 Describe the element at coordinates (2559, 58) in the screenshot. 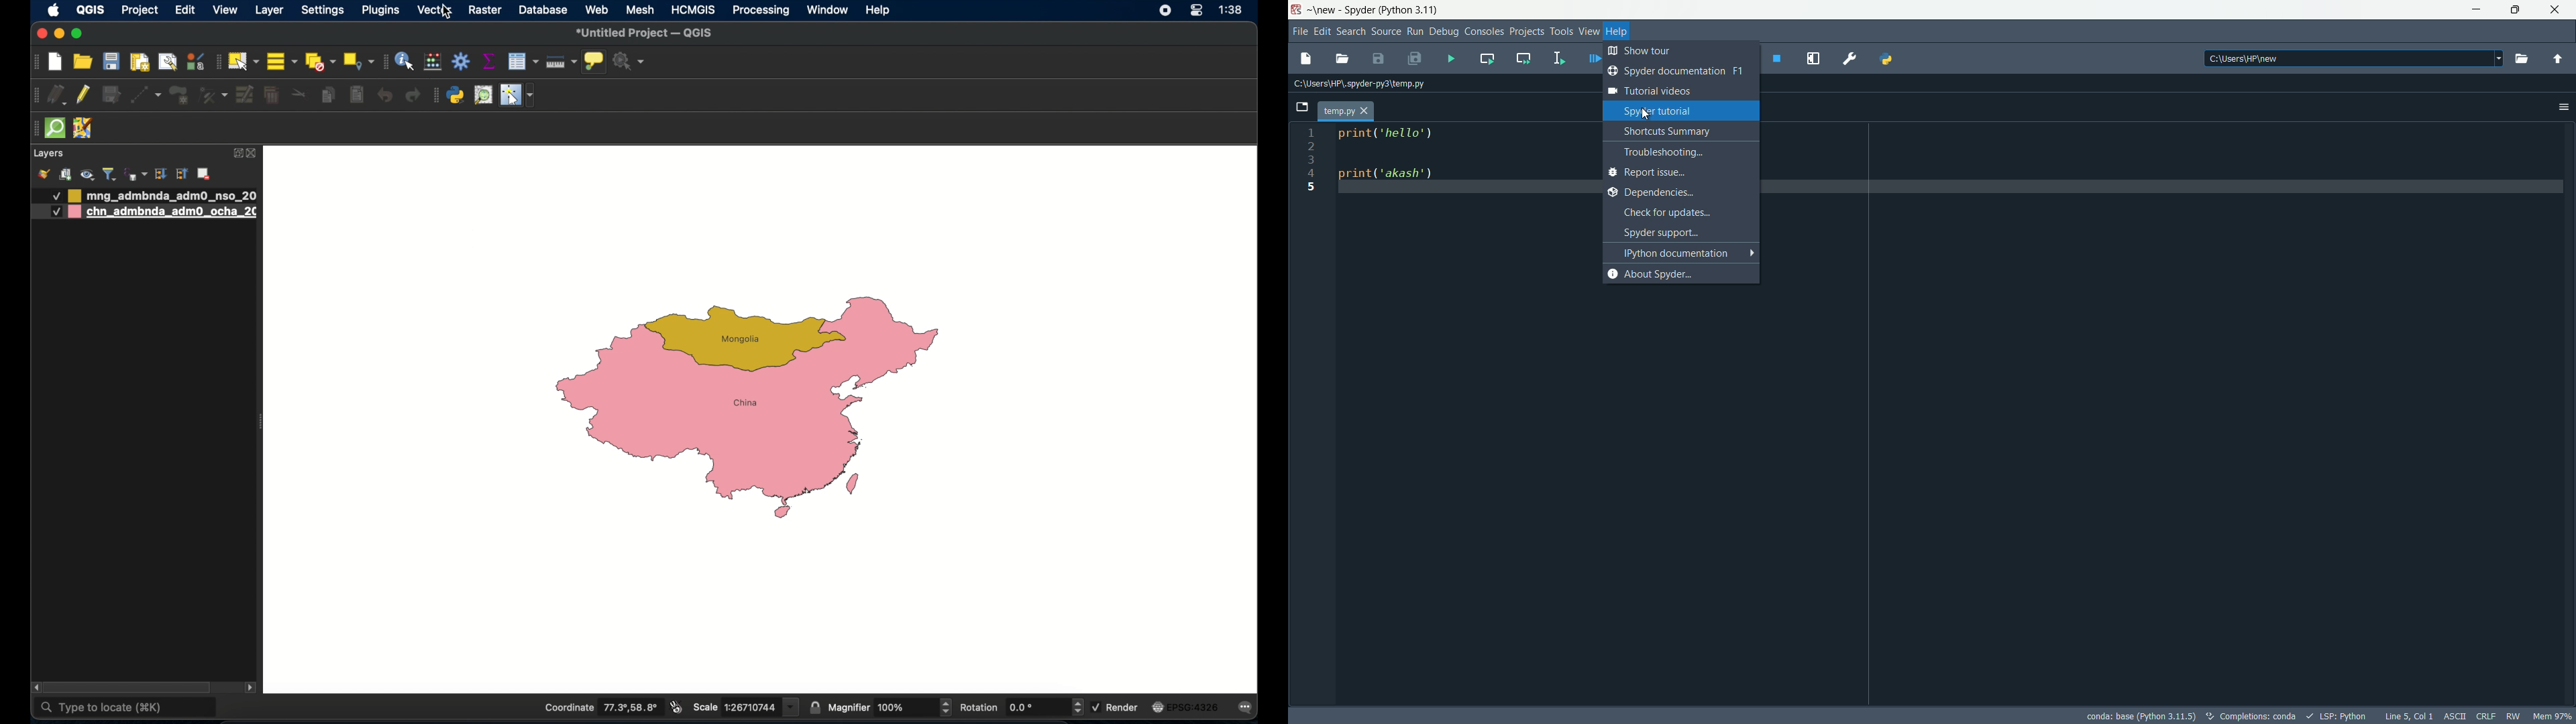

I see `change to parent directory` at that location.